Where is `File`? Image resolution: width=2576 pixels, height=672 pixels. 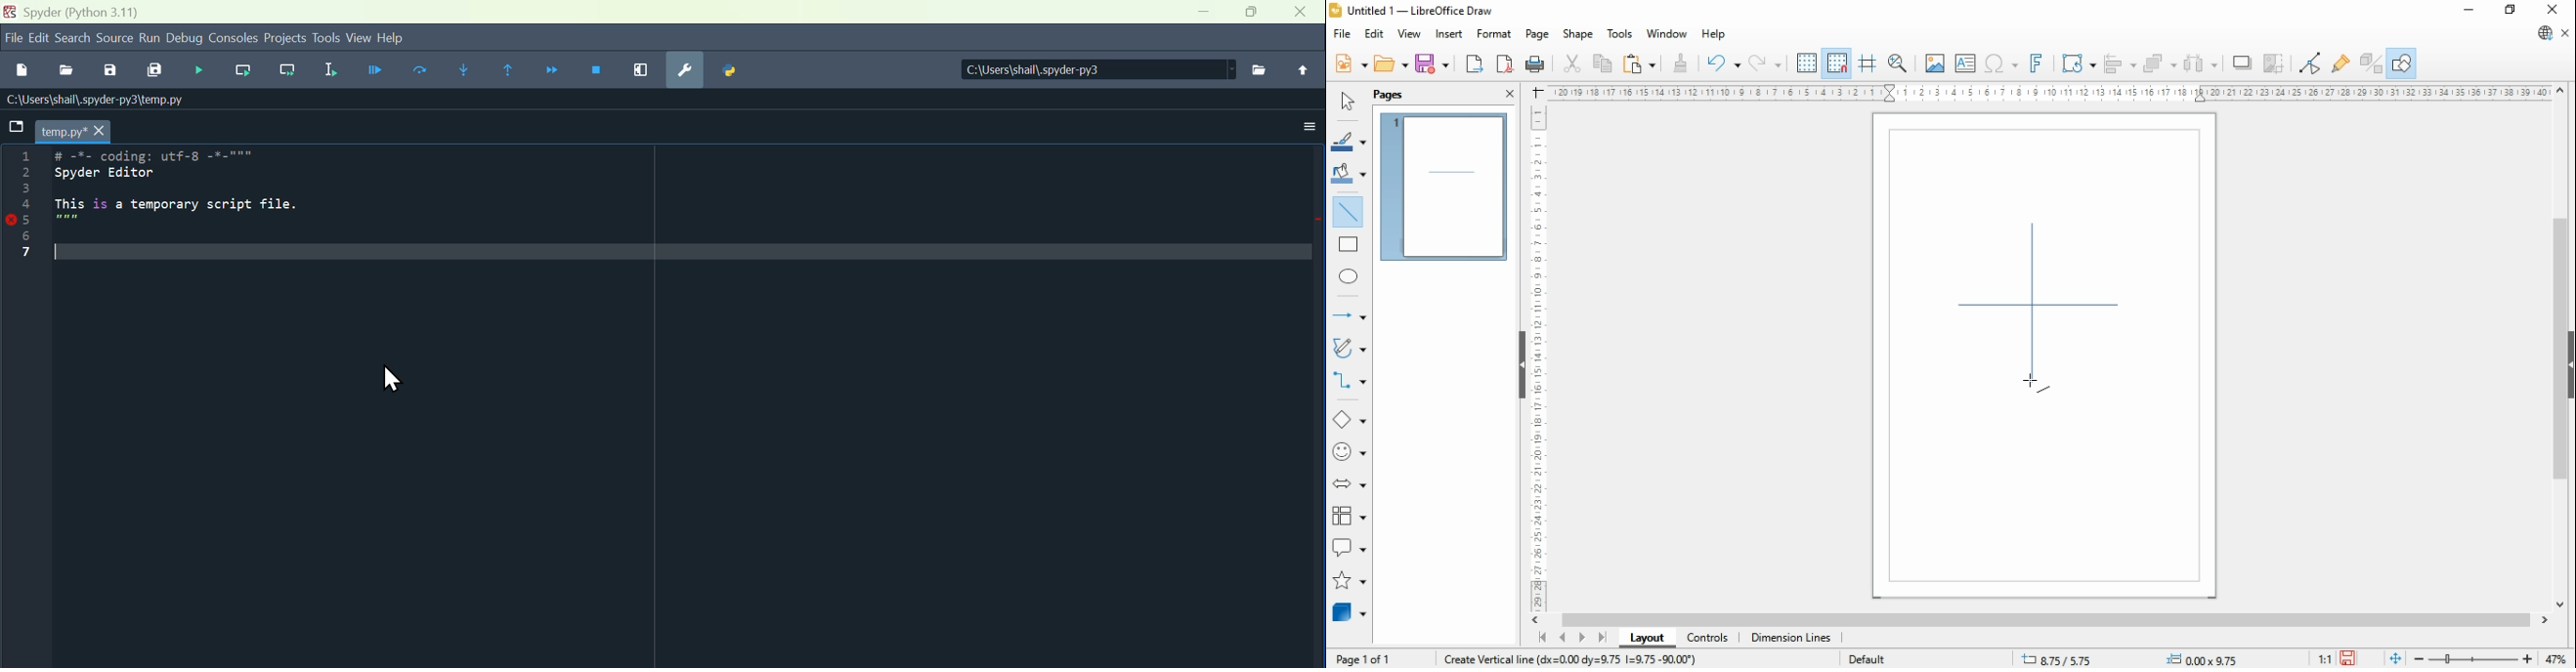
File is located at coordinates (1264, 70).